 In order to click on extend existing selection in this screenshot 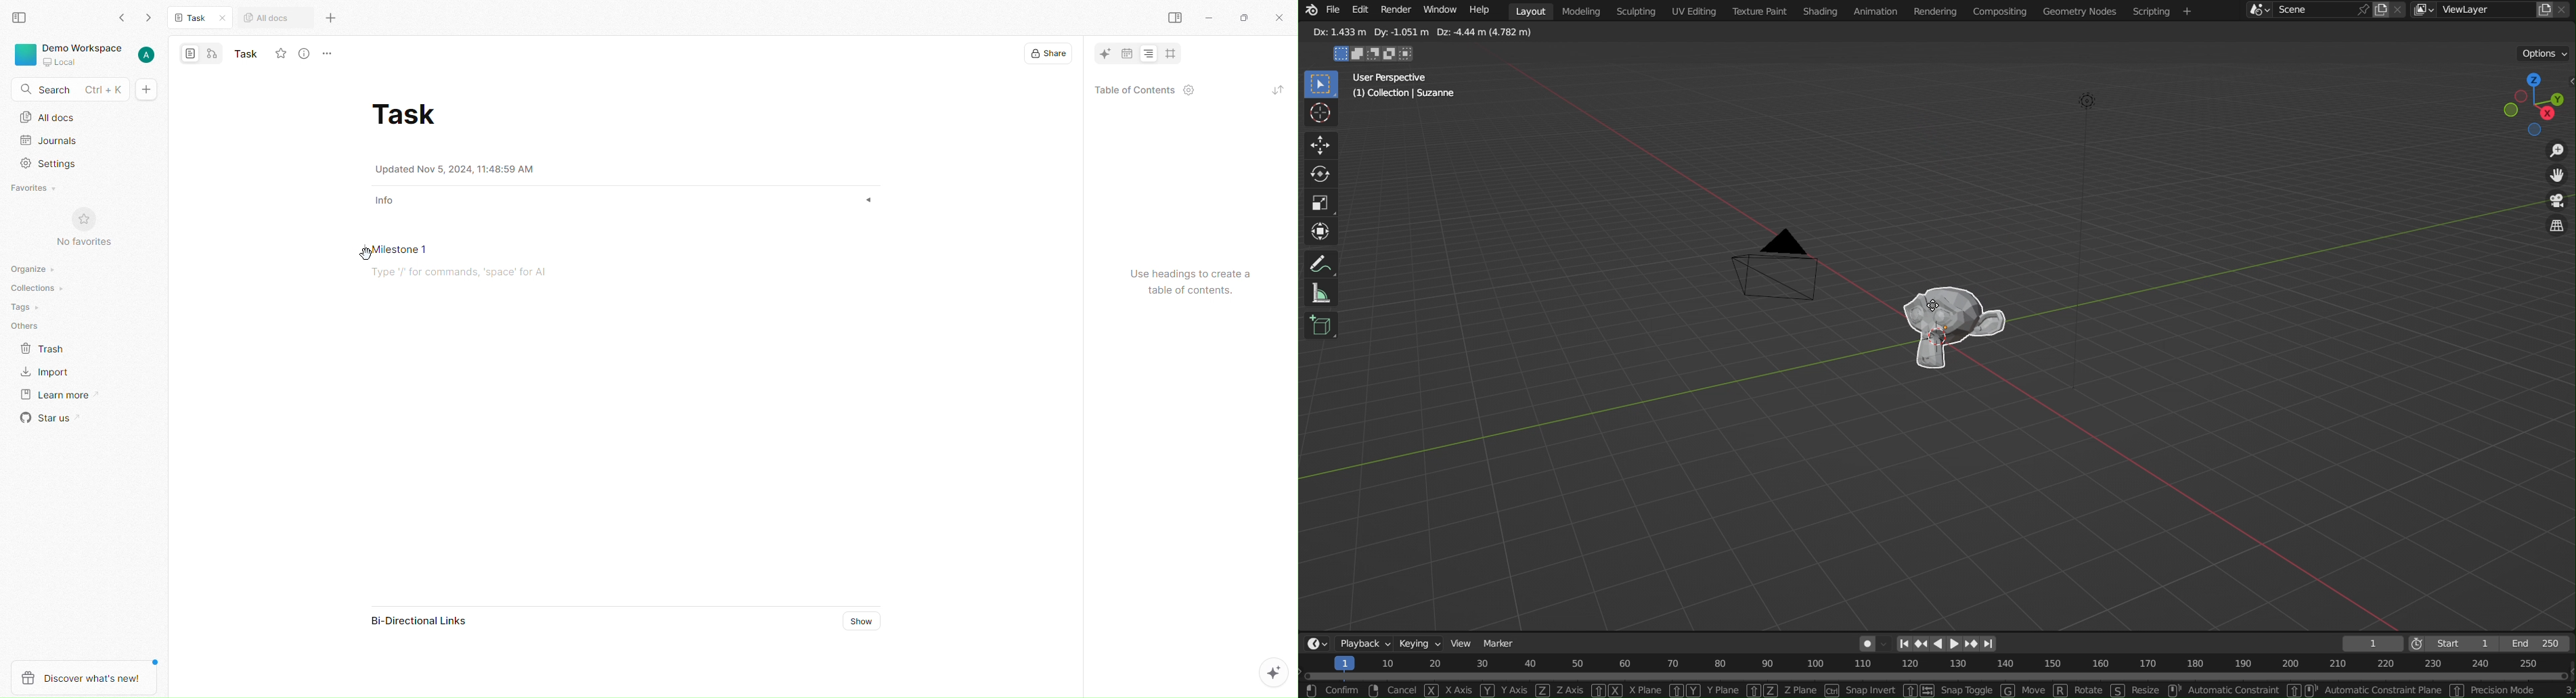, I will do `click(1361, 55)`.